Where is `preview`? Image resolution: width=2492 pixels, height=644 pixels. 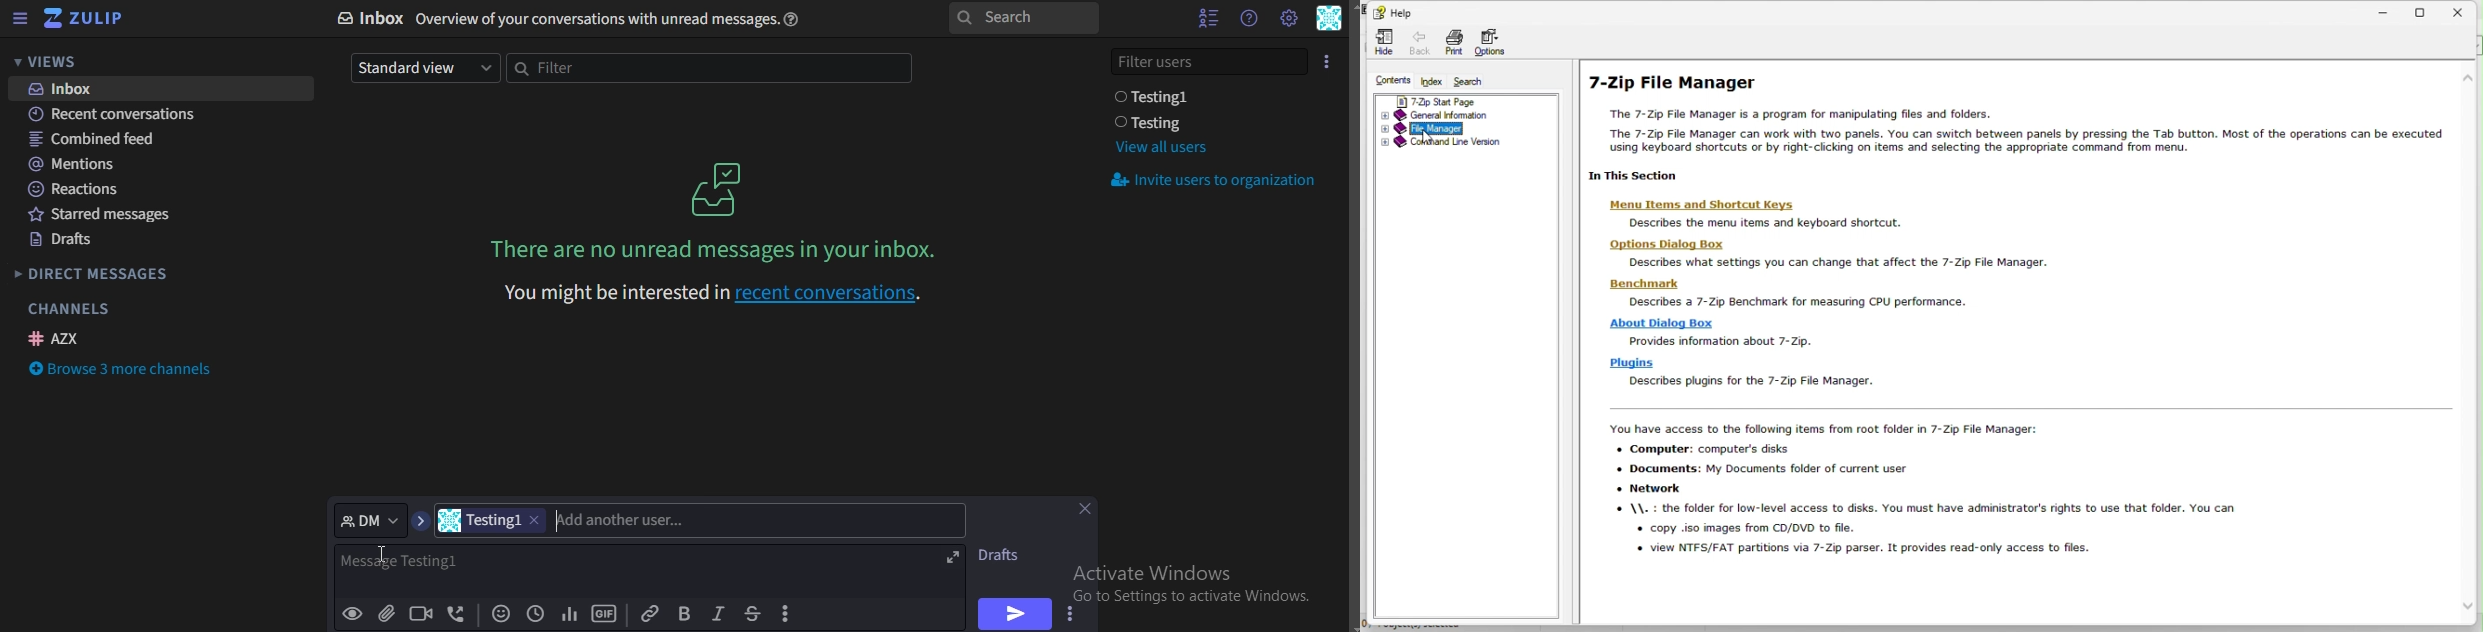 preview is located at coordinates (353, 614).